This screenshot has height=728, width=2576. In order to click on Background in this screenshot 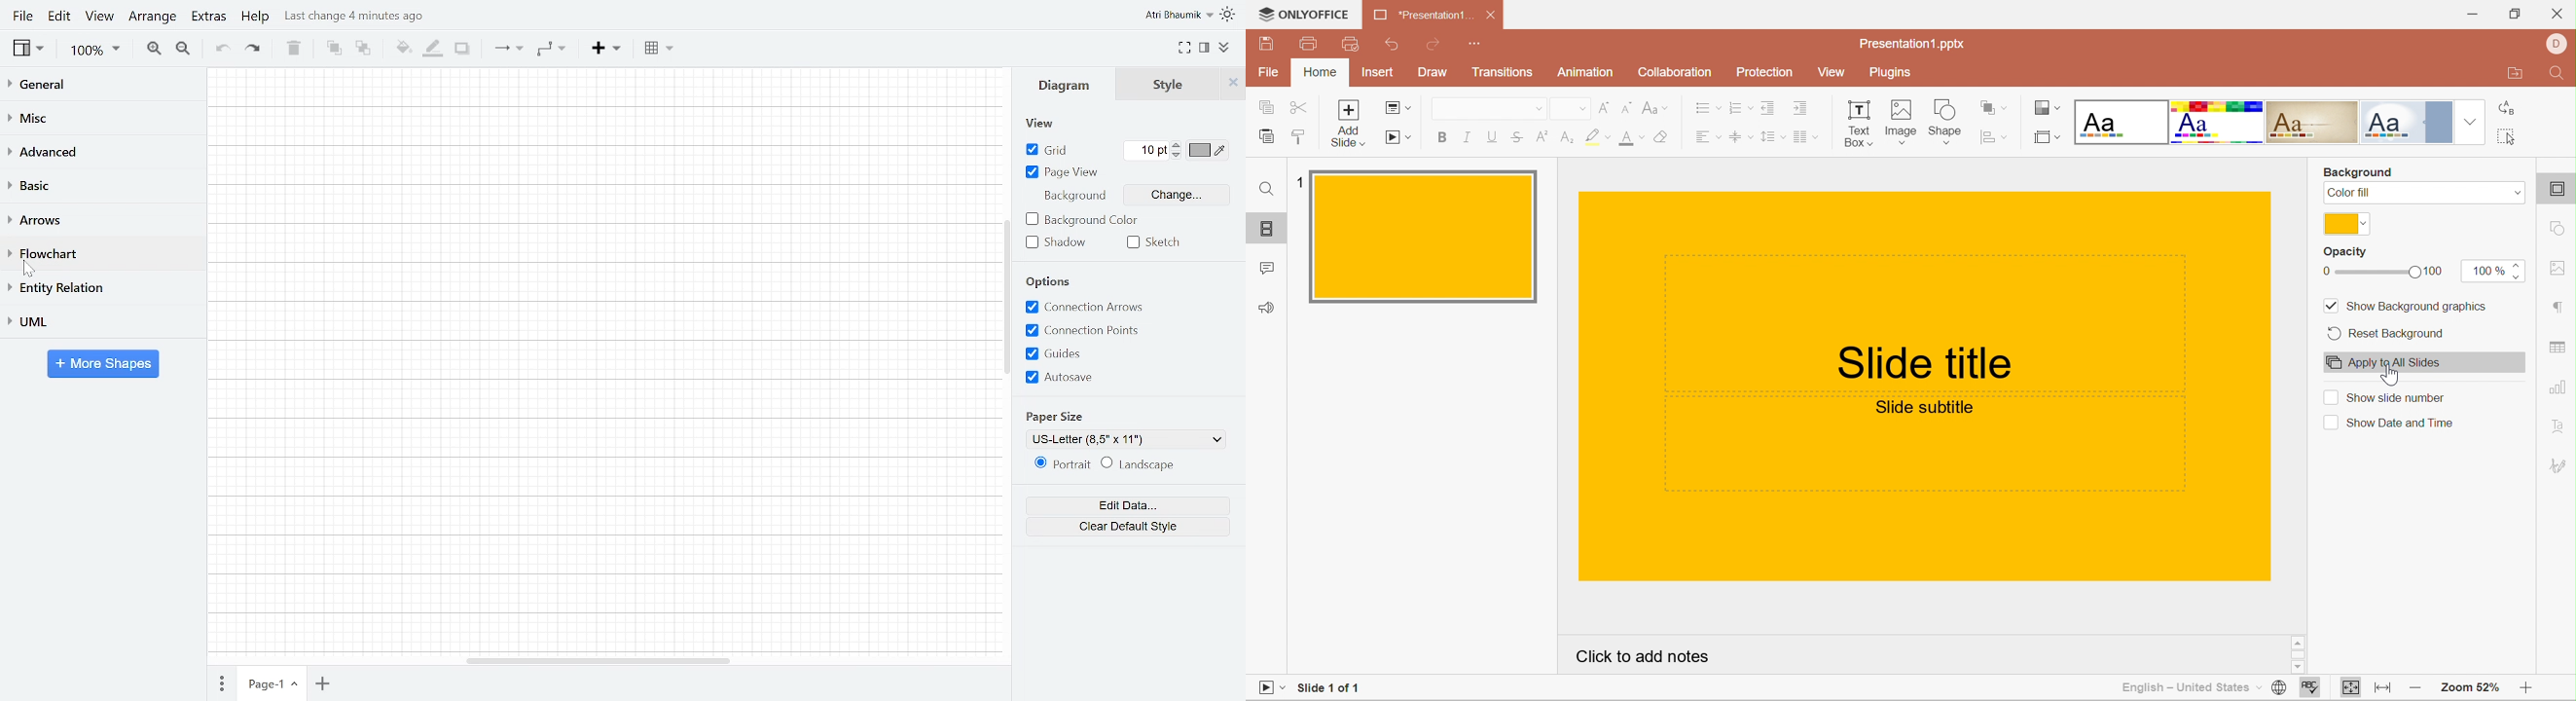, I will do `click(2360, 174)`.